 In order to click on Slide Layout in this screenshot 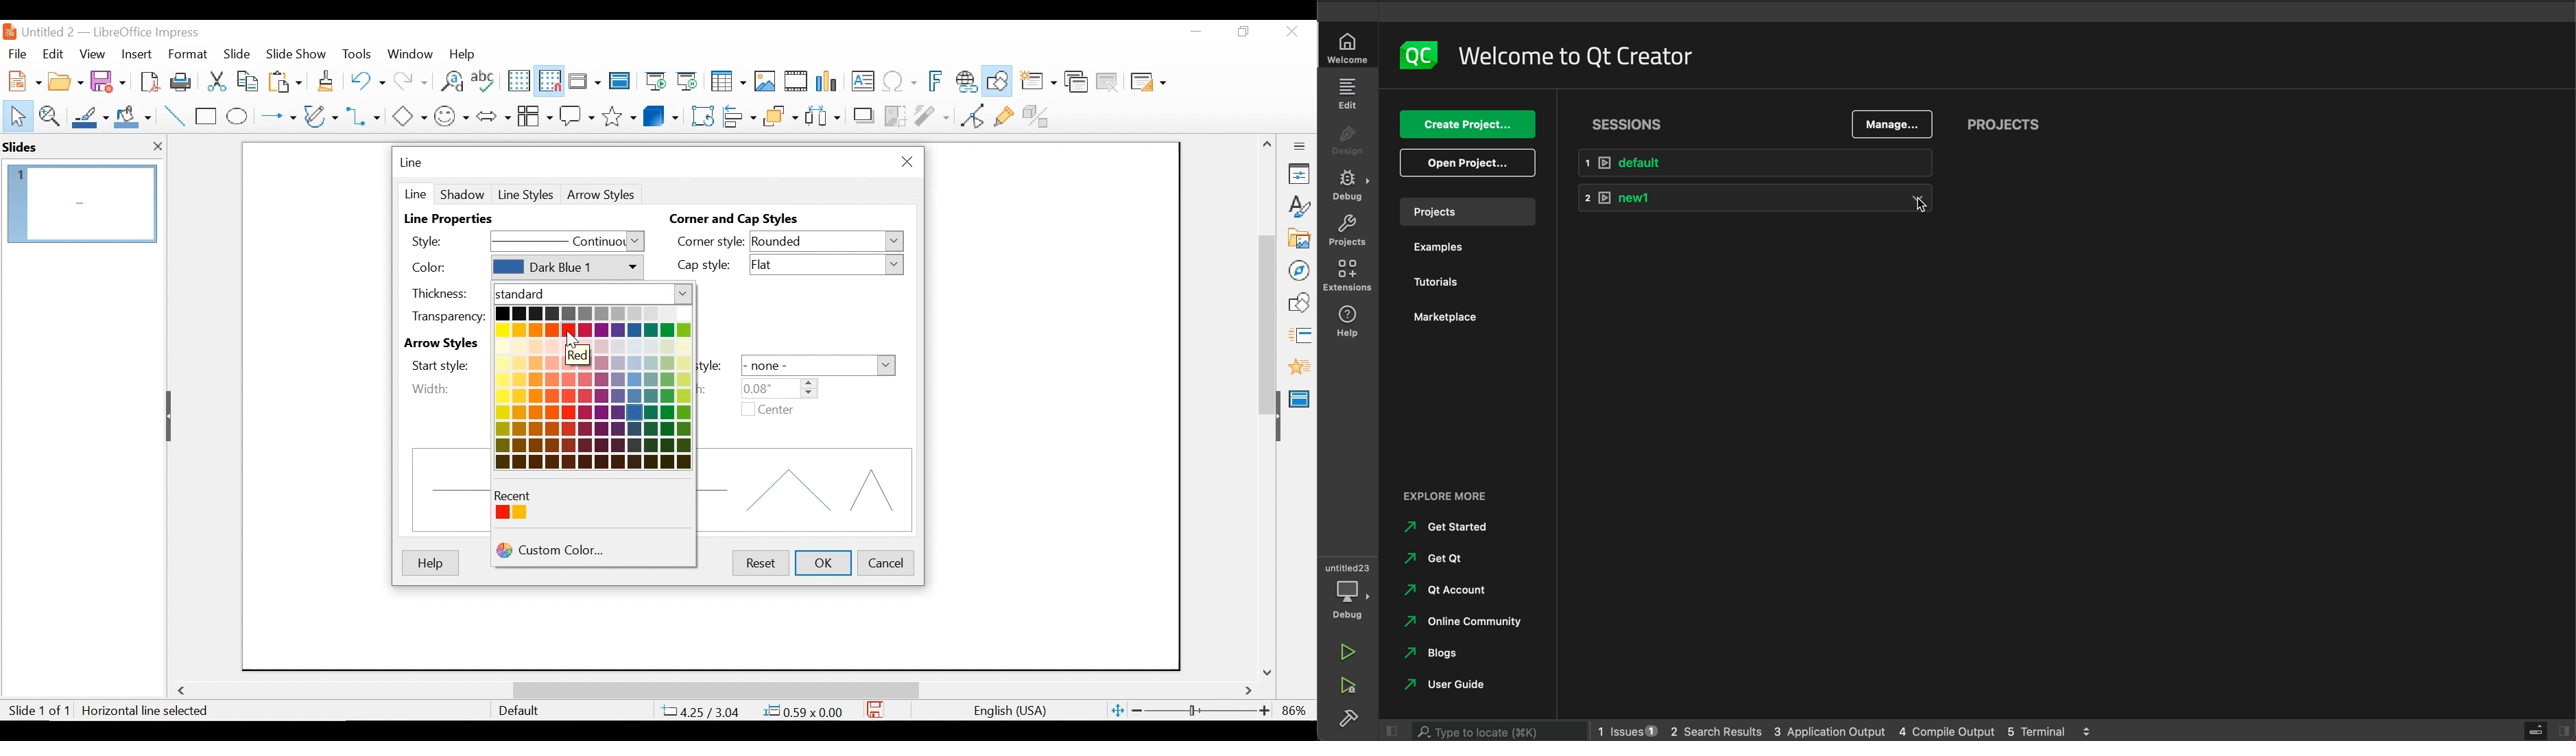, I will do `click(1147, 83)`.